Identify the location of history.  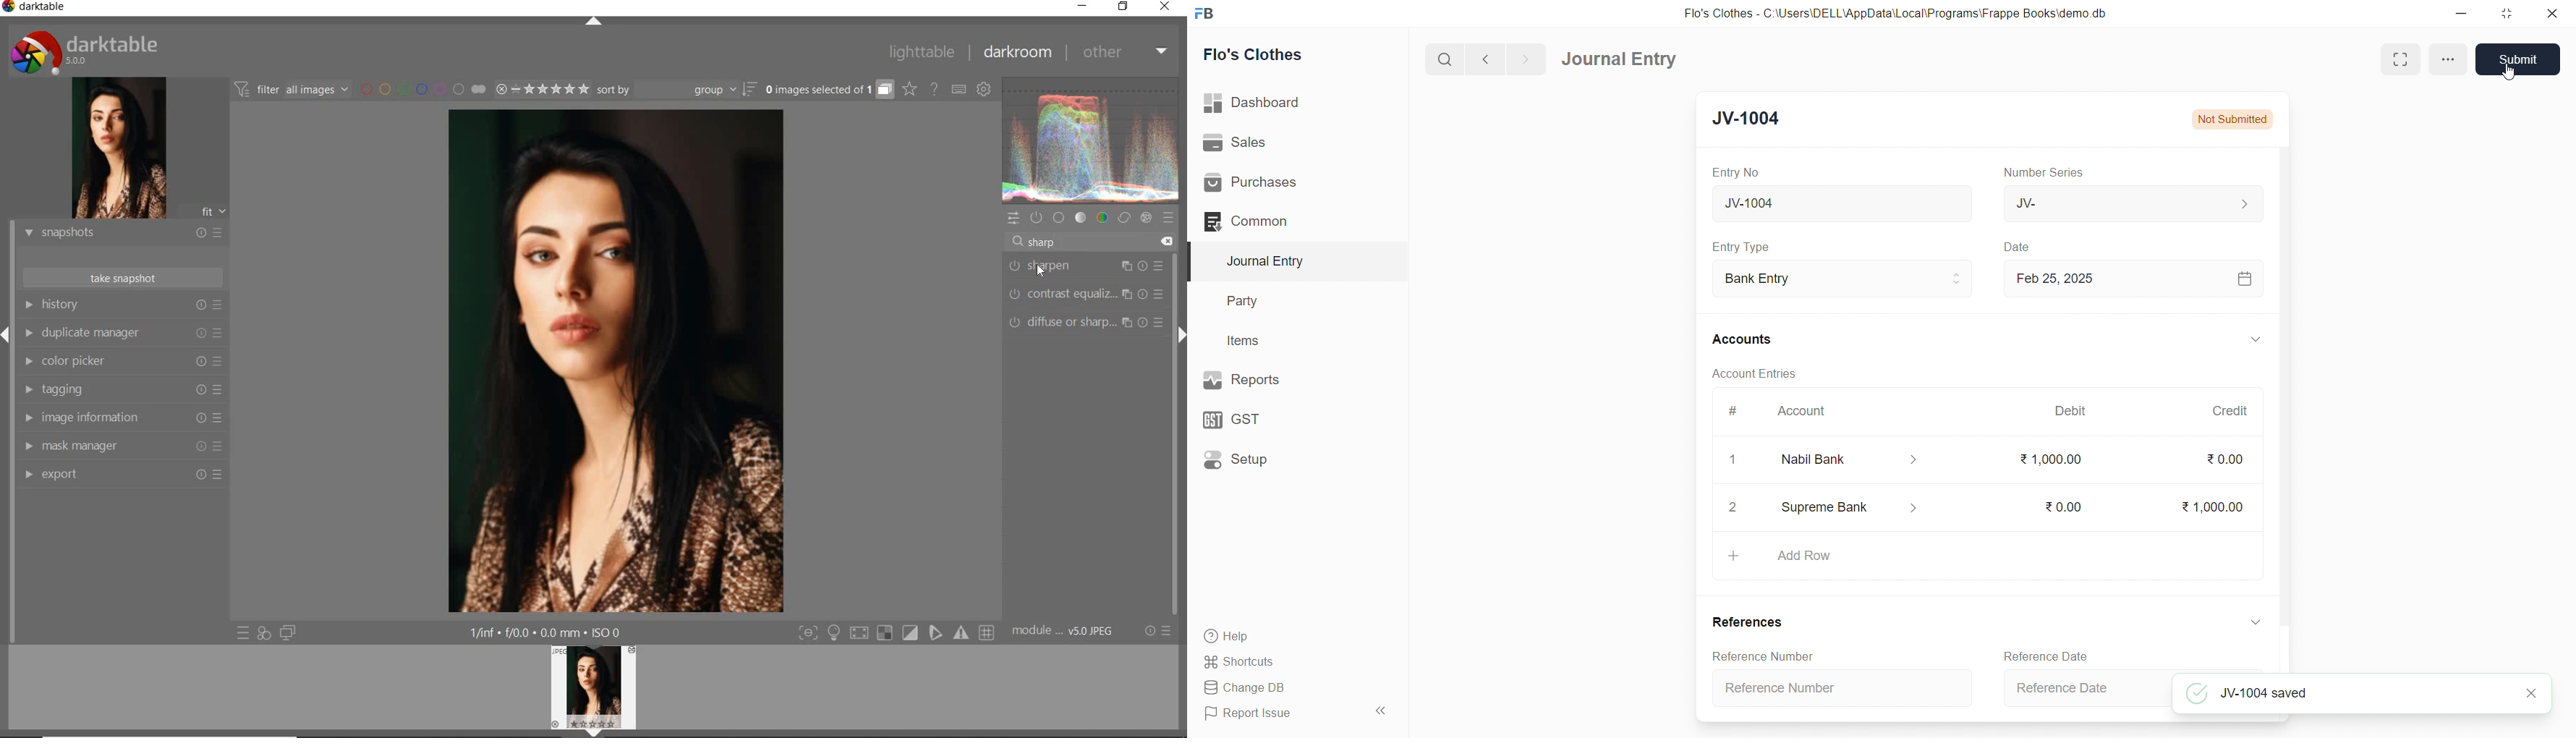
(124, 304).